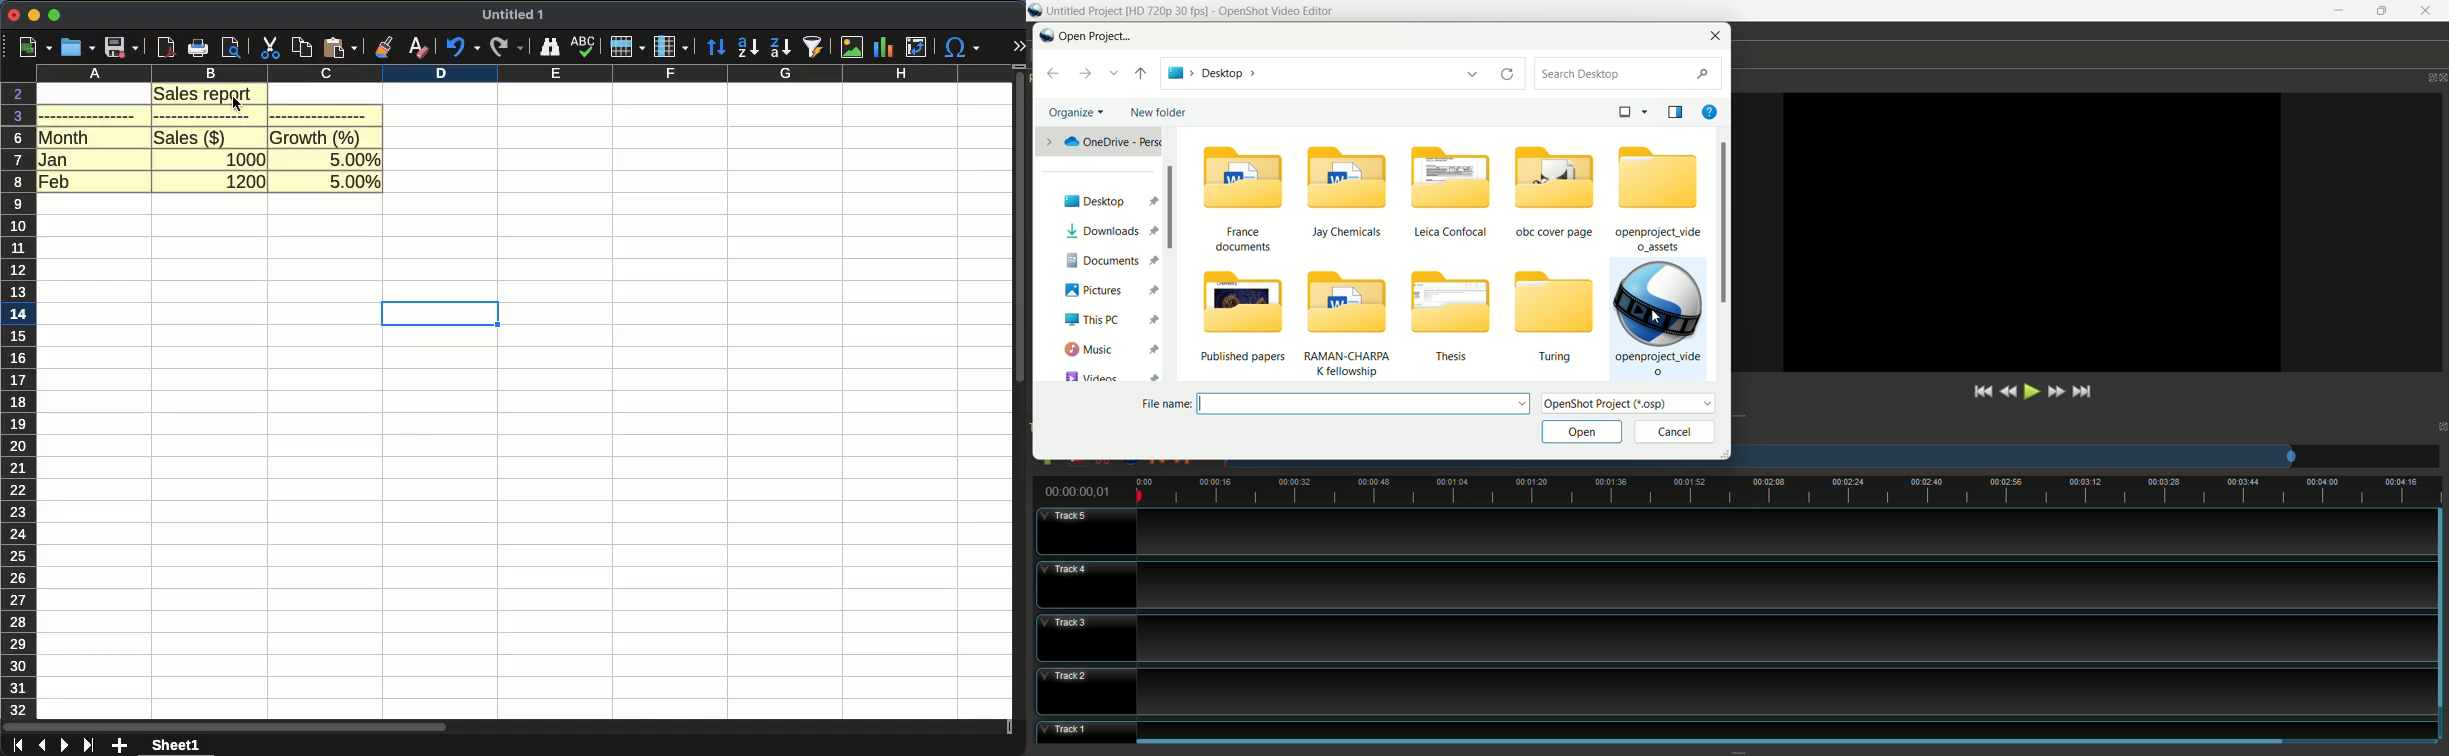  I want to click on jump to end, so click(2081, 391).